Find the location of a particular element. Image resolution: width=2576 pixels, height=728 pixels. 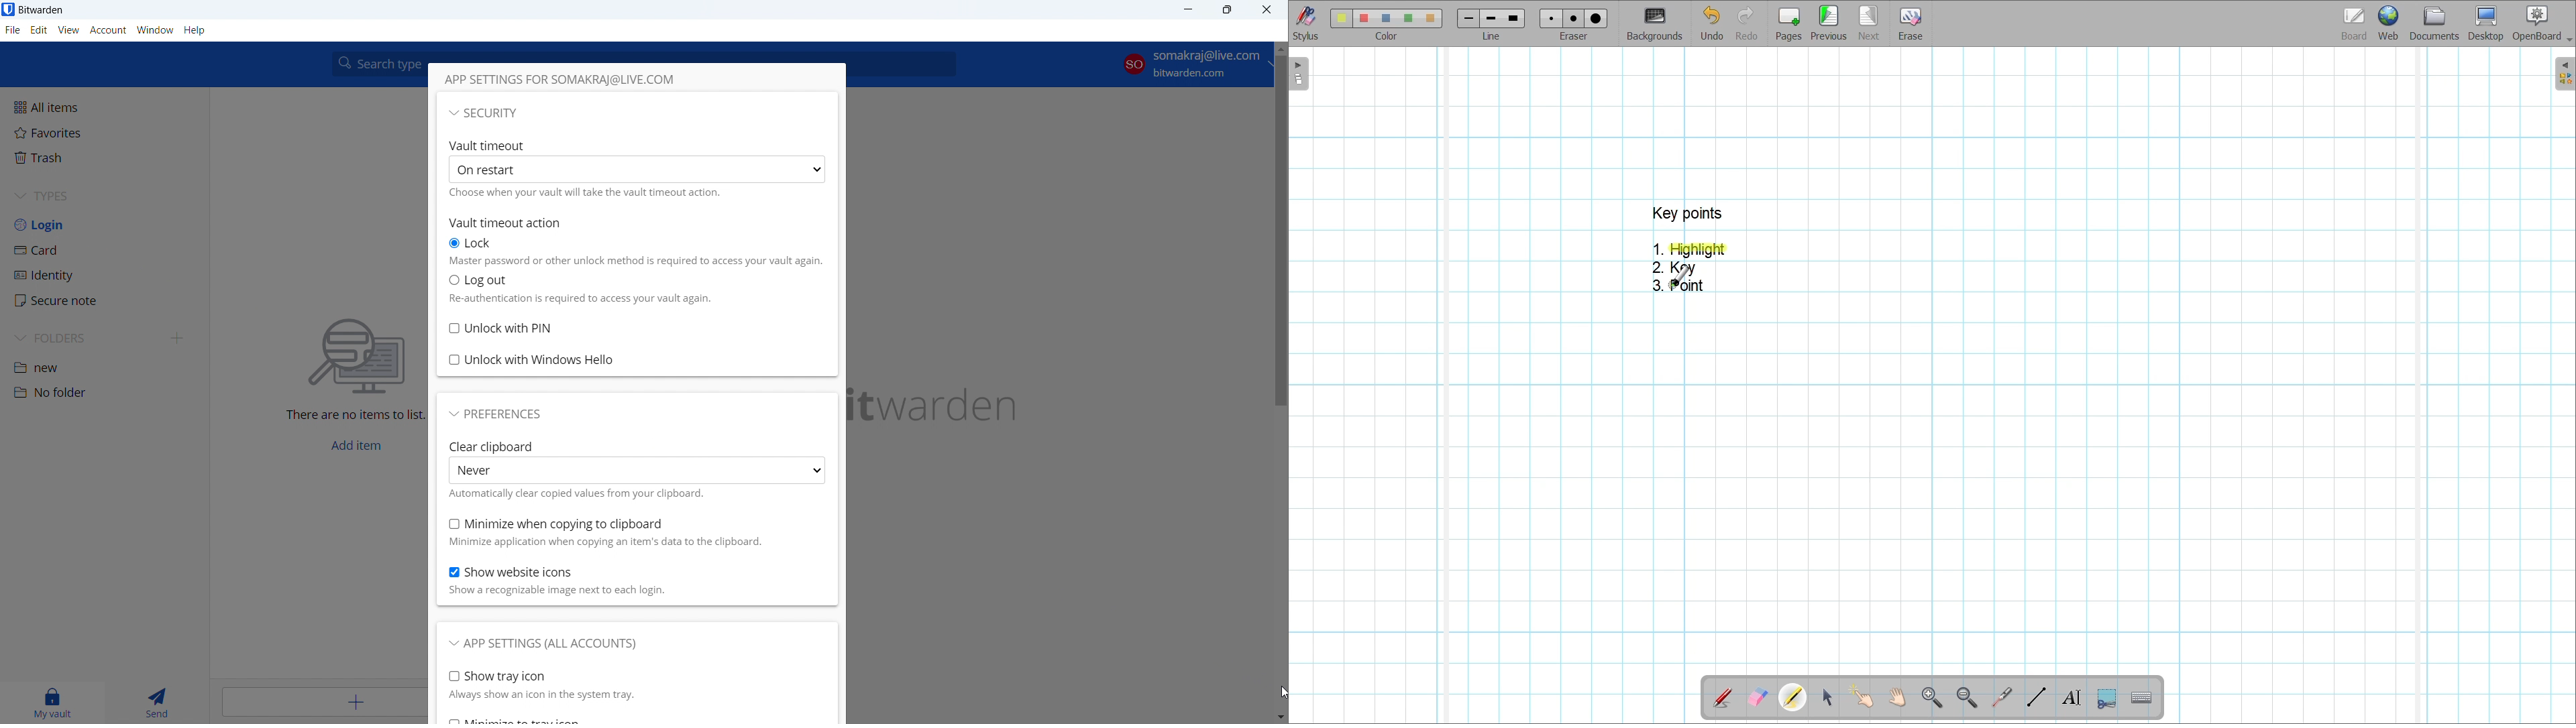

Select and modify objects highlighted is located at coordinates (1827, 698).